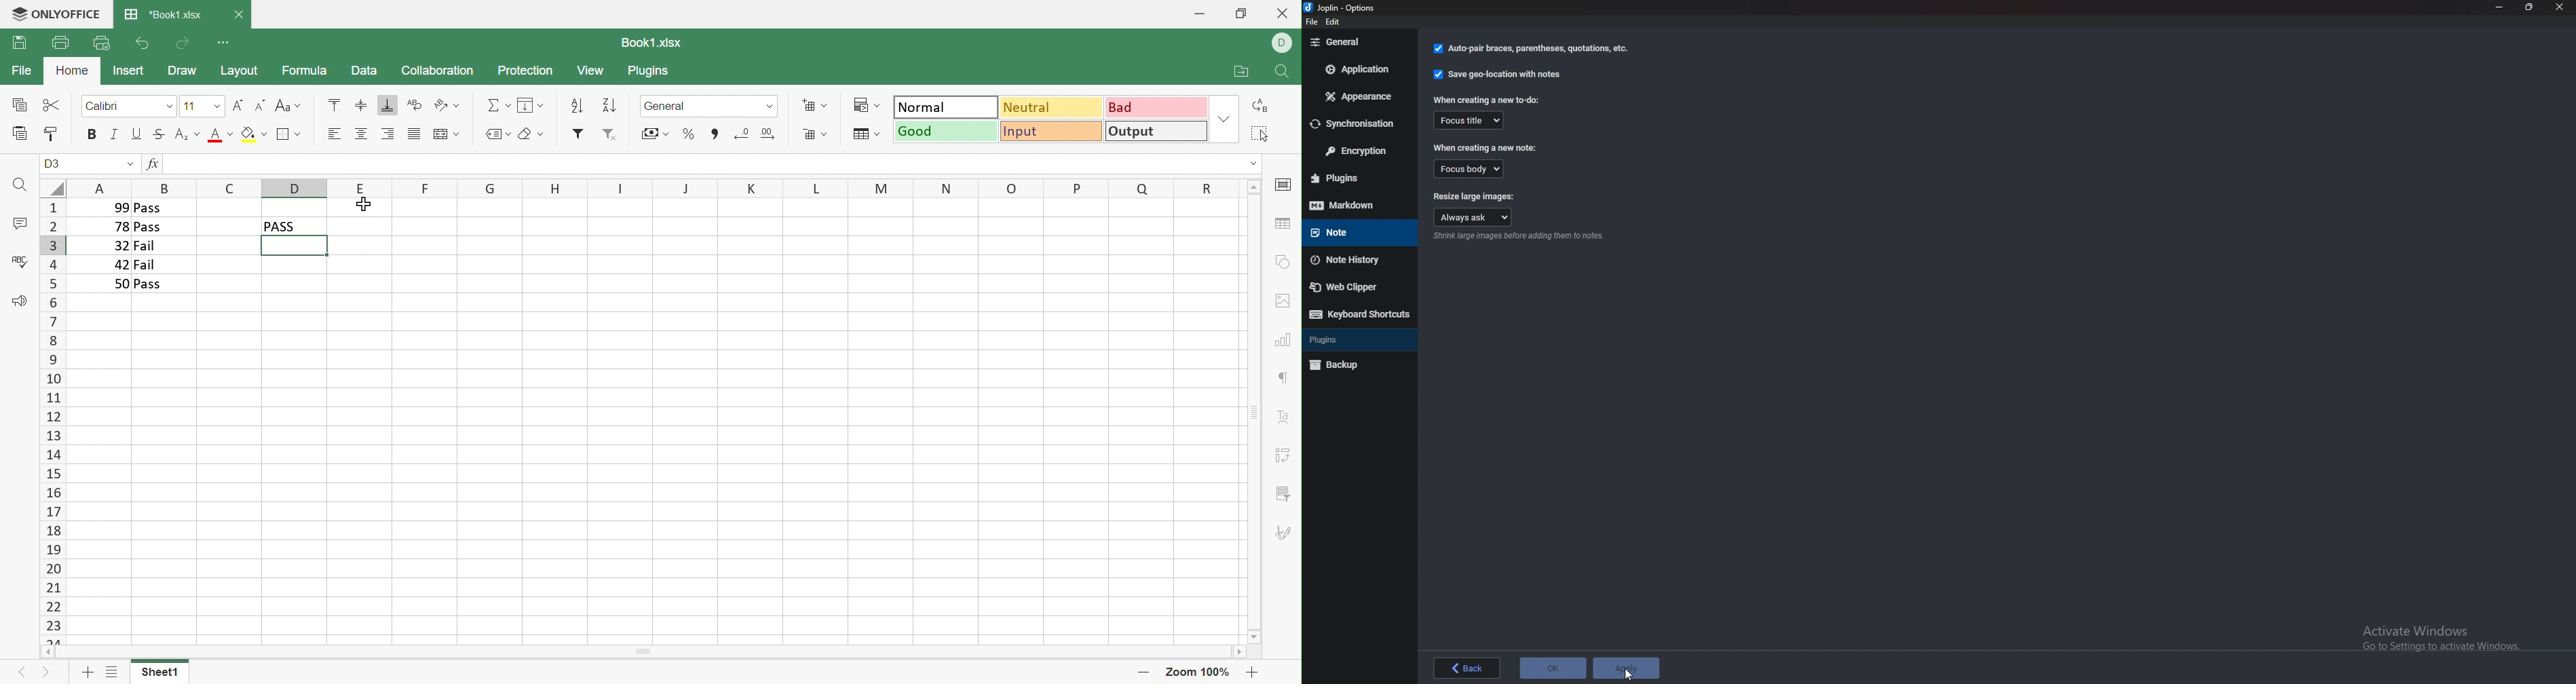 This screenshot has width=2576, height=700. I want to click on Shape settings, so click(1283, 261).